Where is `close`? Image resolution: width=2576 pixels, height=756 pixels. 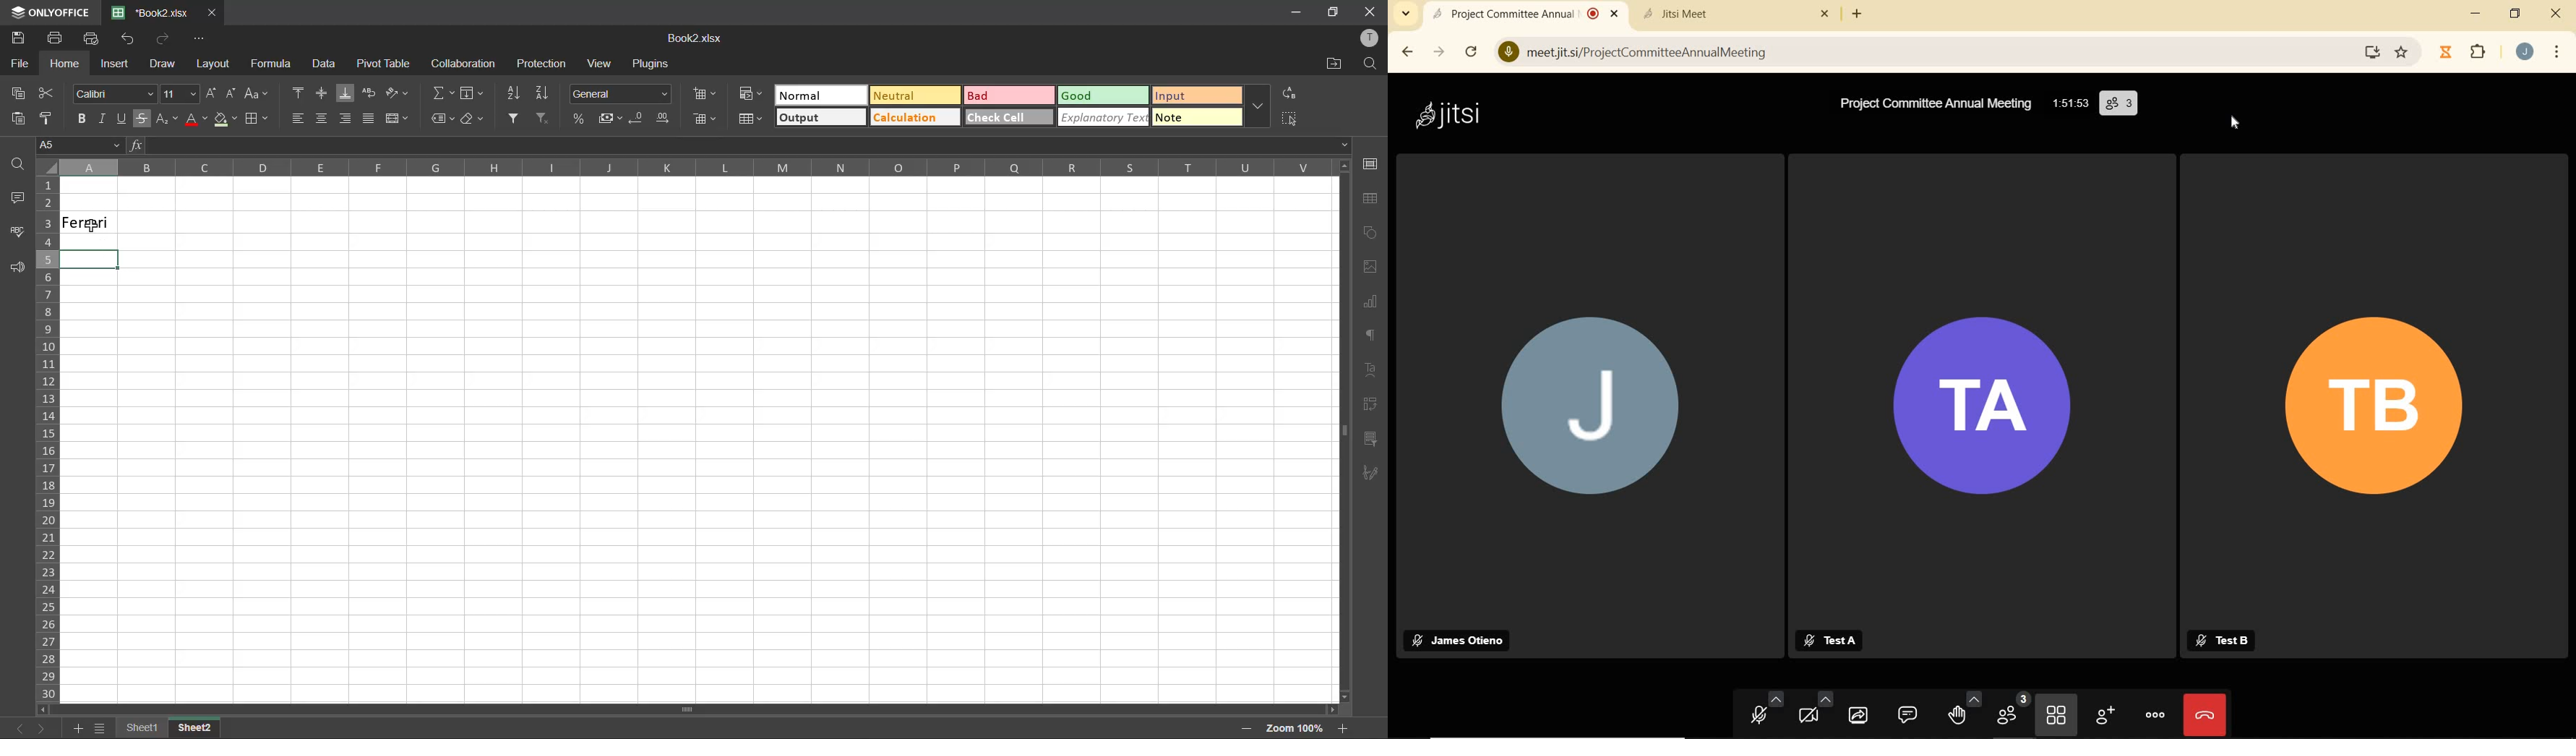 close is located at coordinates (2554, 15).